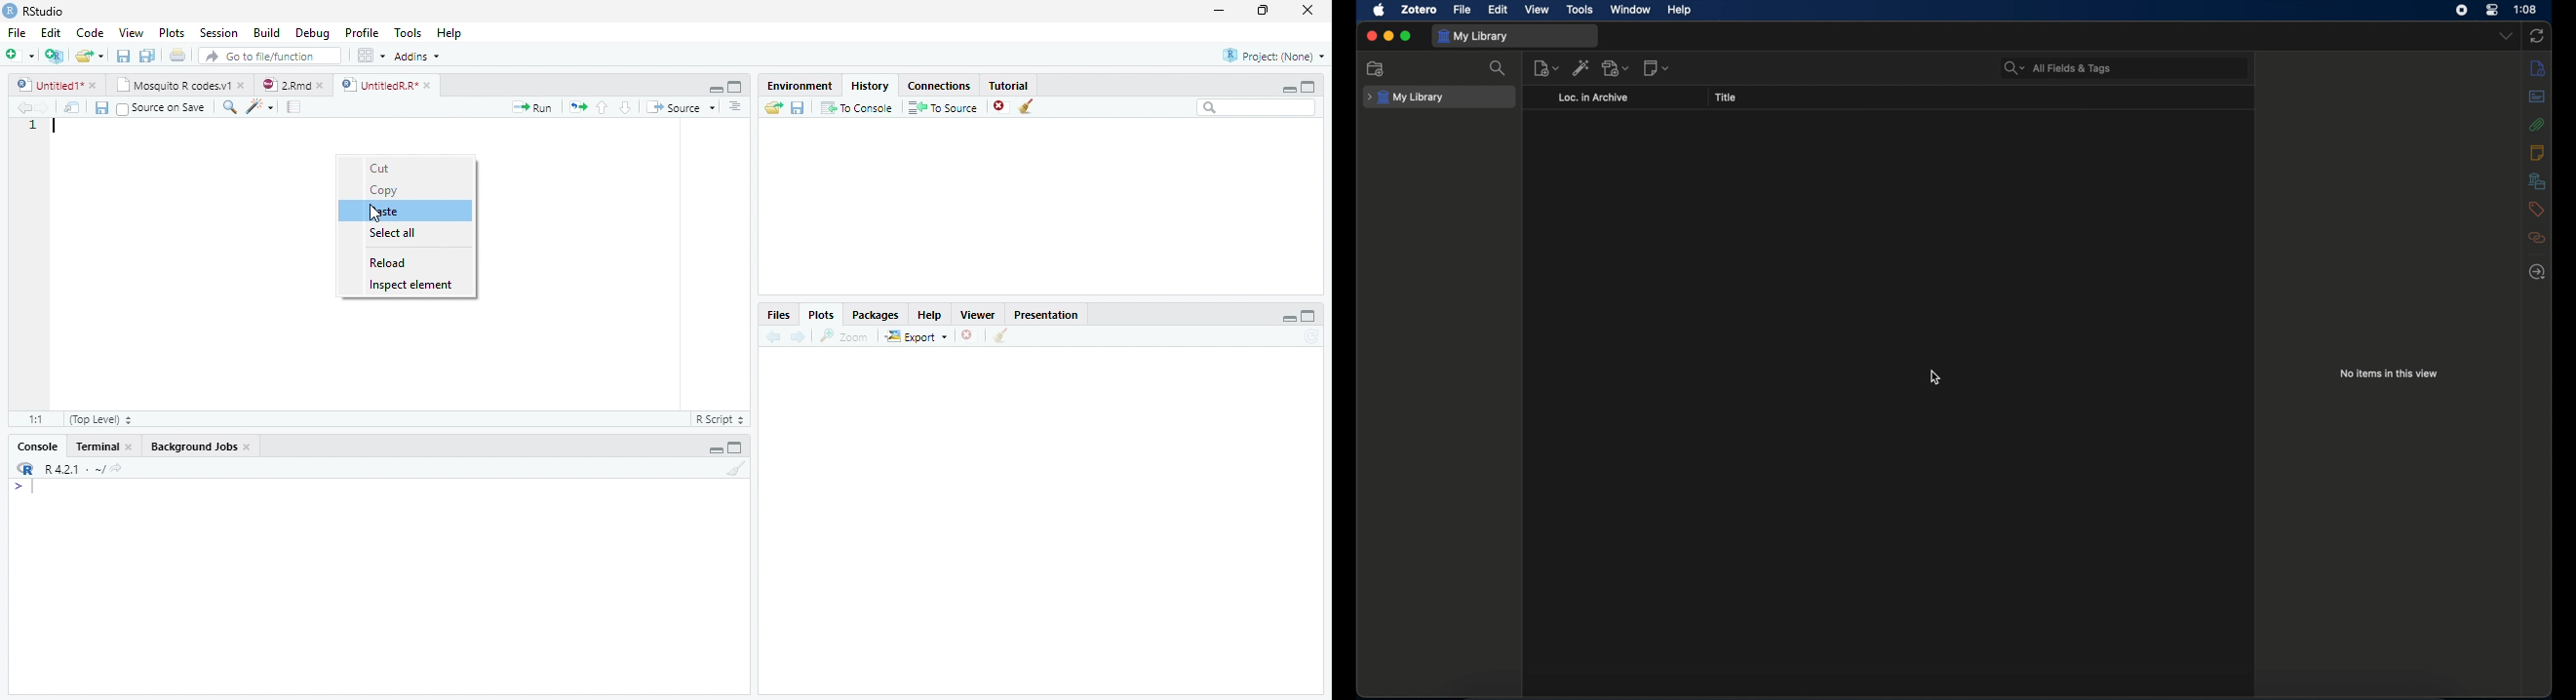 This screenshot has width=2576, height=700. I want to click on Plots, so click(171, 31).